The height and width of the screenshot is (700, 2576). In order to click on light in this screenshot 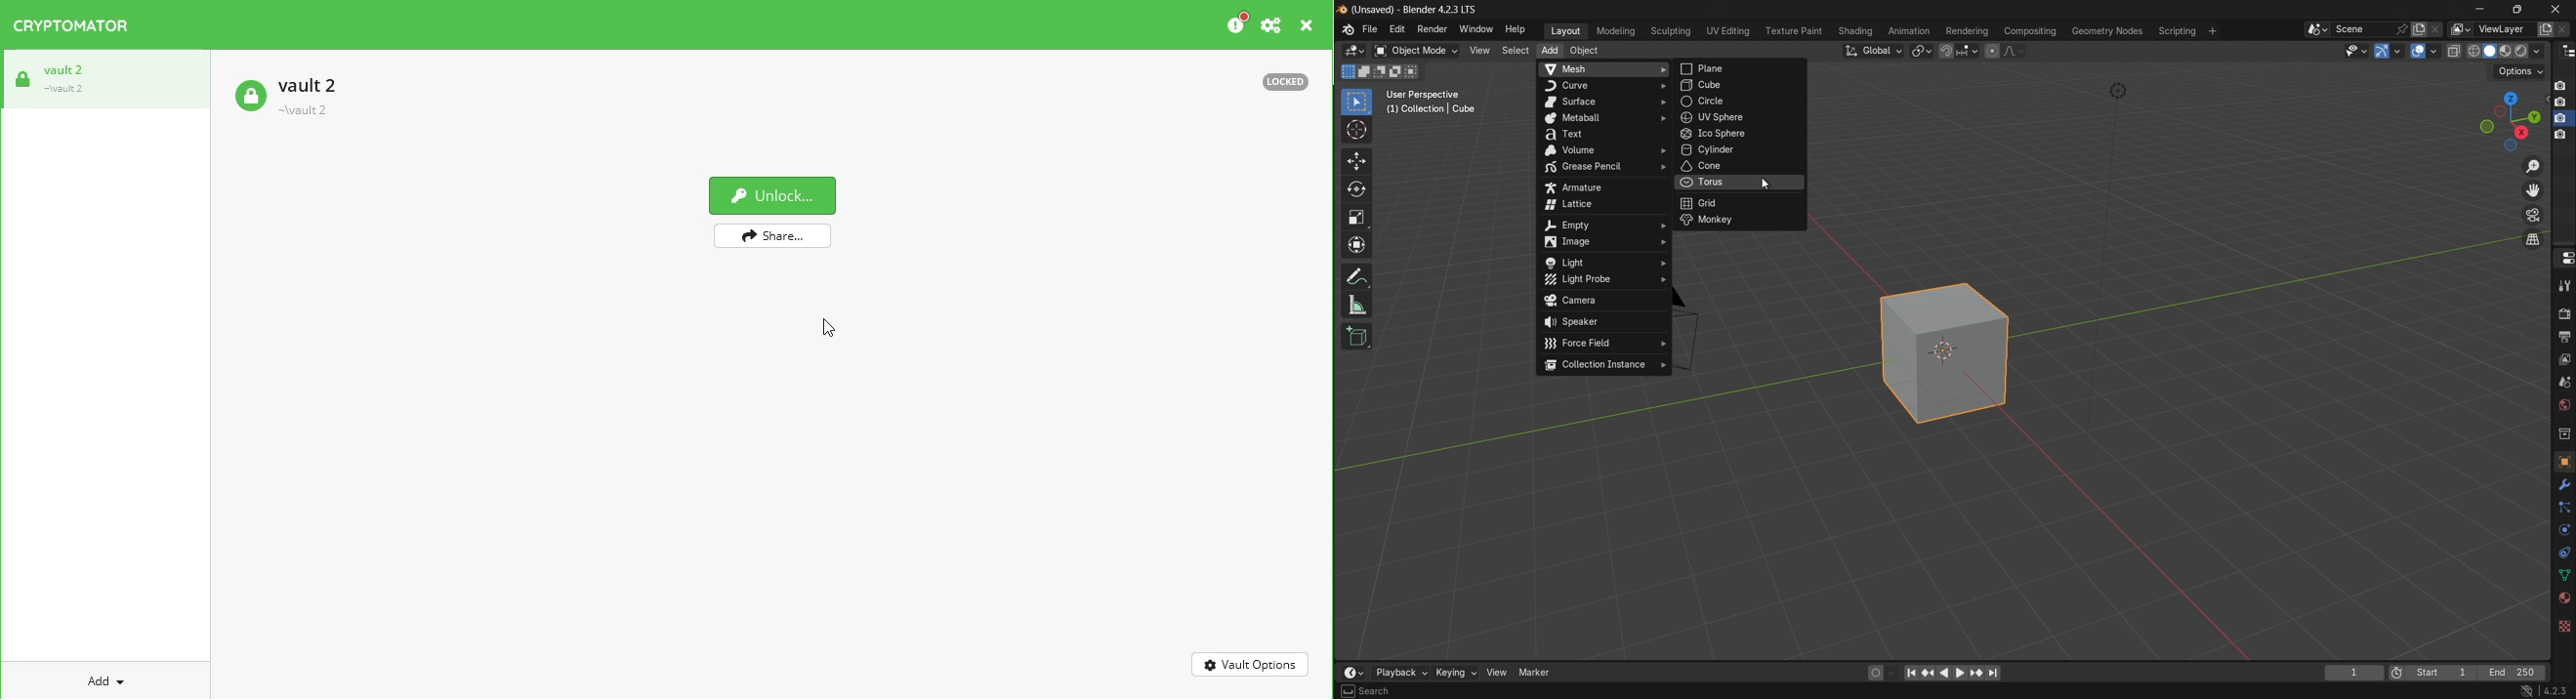, I will do `click(2118, 91)`.